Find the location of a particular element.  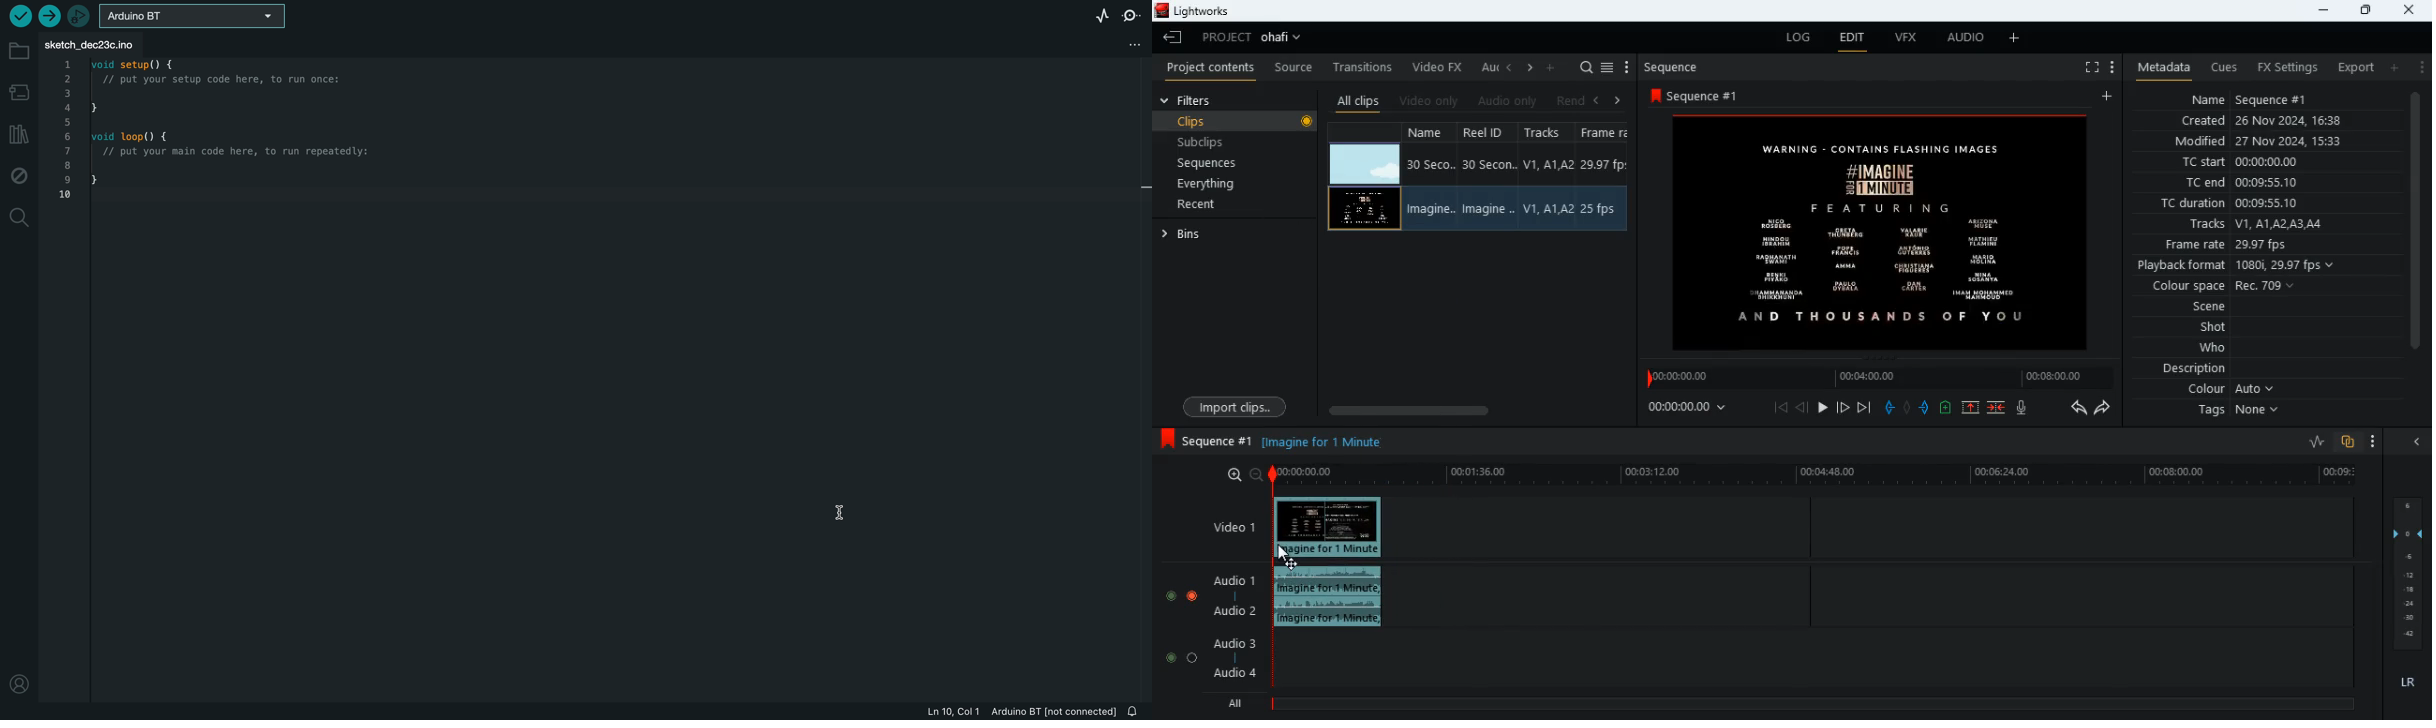

fx settings is located at coordinates (2285, 65).